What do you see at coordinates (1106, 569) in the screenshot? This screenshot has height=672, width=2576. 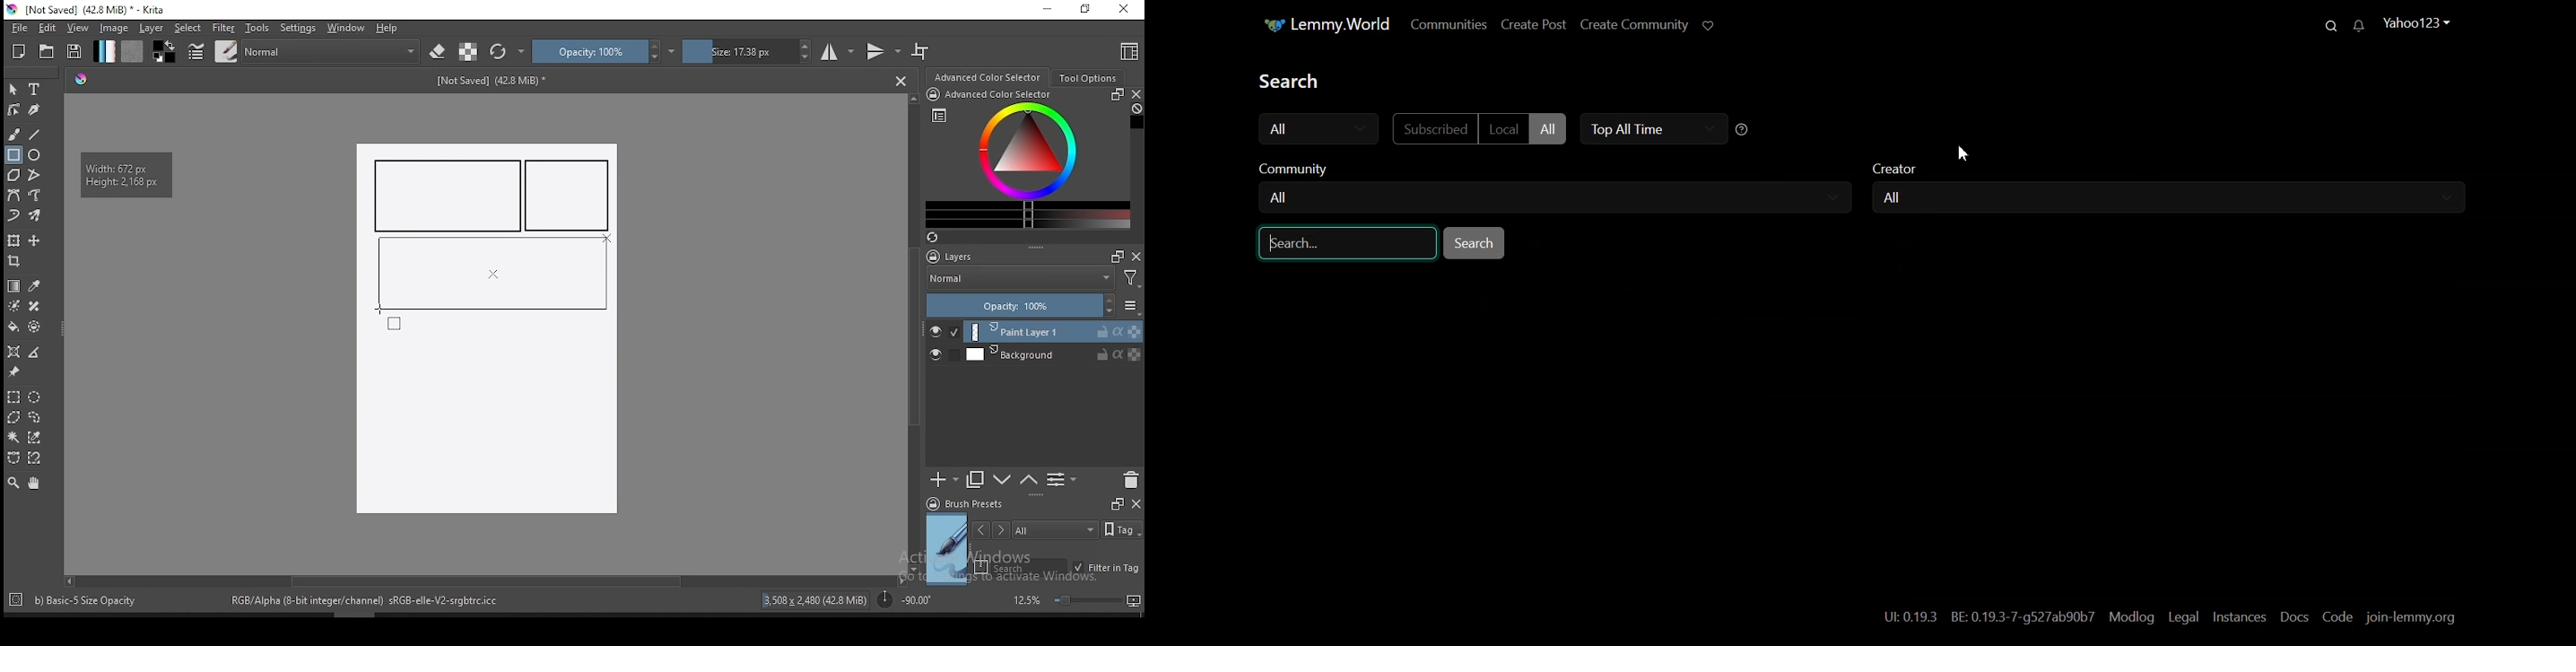 I see `filter in tag` at bounding box center [1106, 569].